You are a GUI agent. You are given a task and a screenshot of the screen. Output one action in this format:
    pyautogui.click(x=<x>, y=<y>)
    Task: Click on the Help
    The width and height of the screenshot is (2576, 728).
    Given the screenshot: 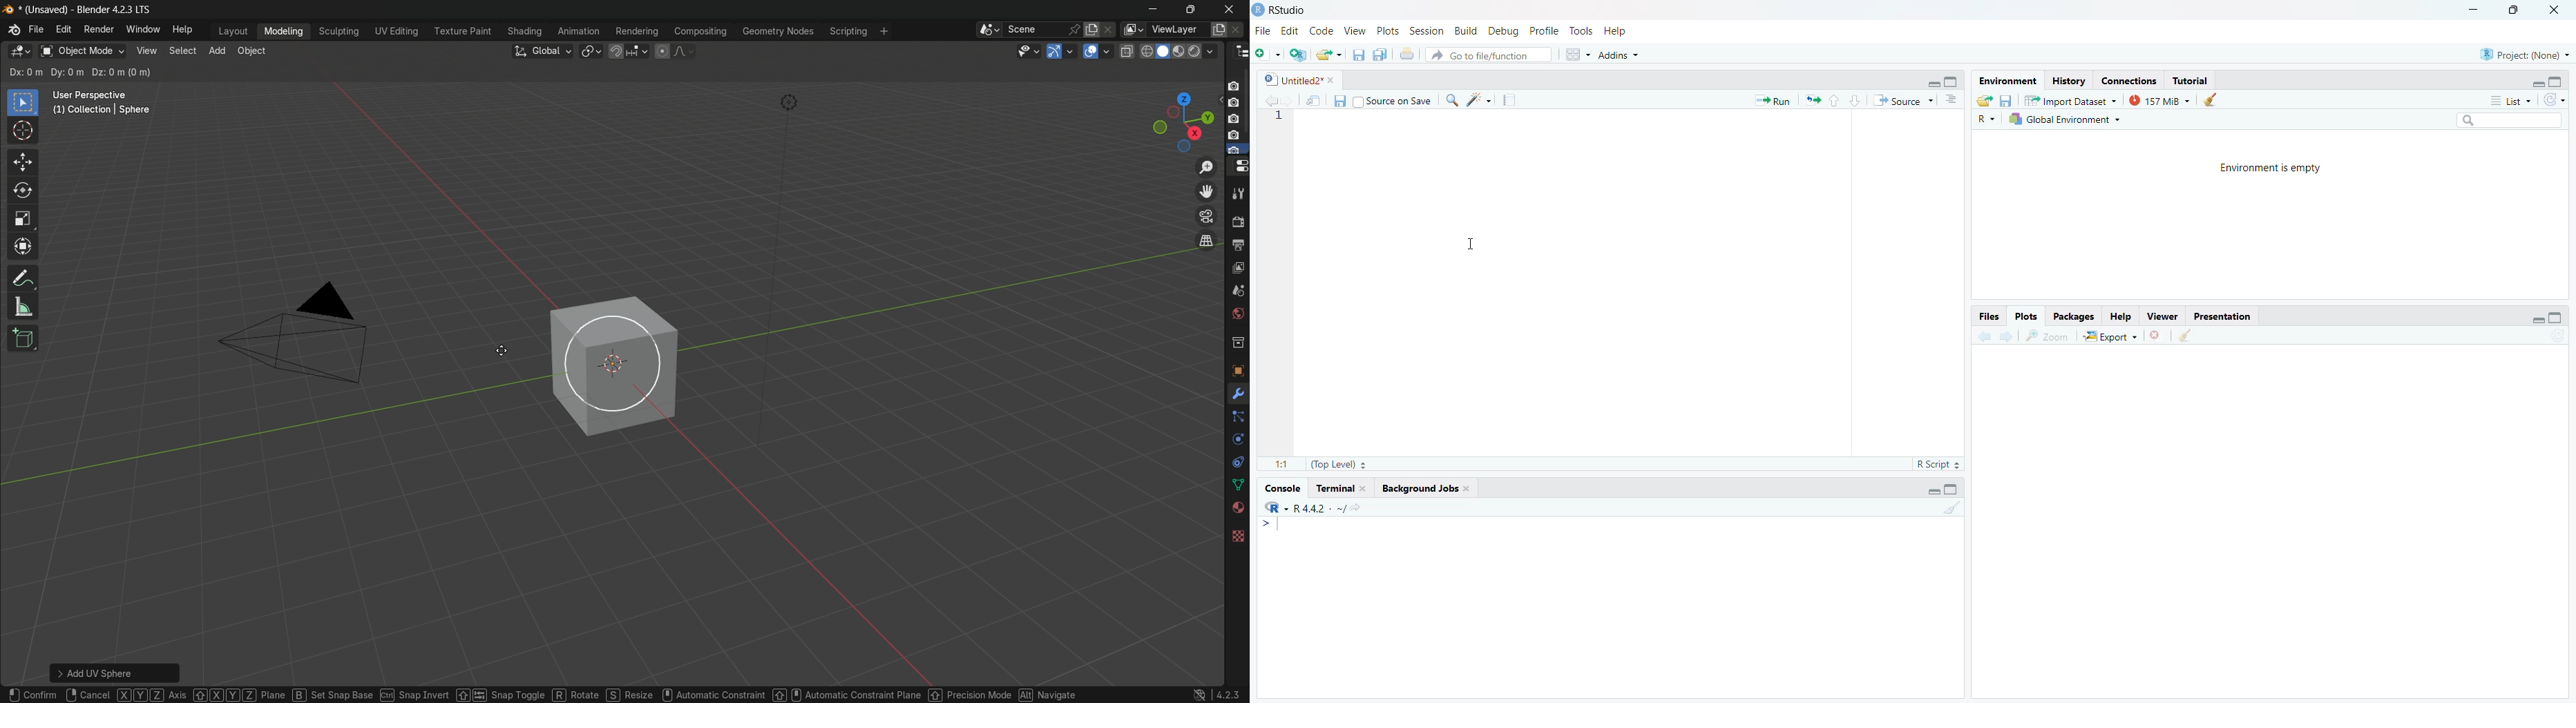 What is the action you would take?
    pyautogui.click(x=1619, y=30)
    